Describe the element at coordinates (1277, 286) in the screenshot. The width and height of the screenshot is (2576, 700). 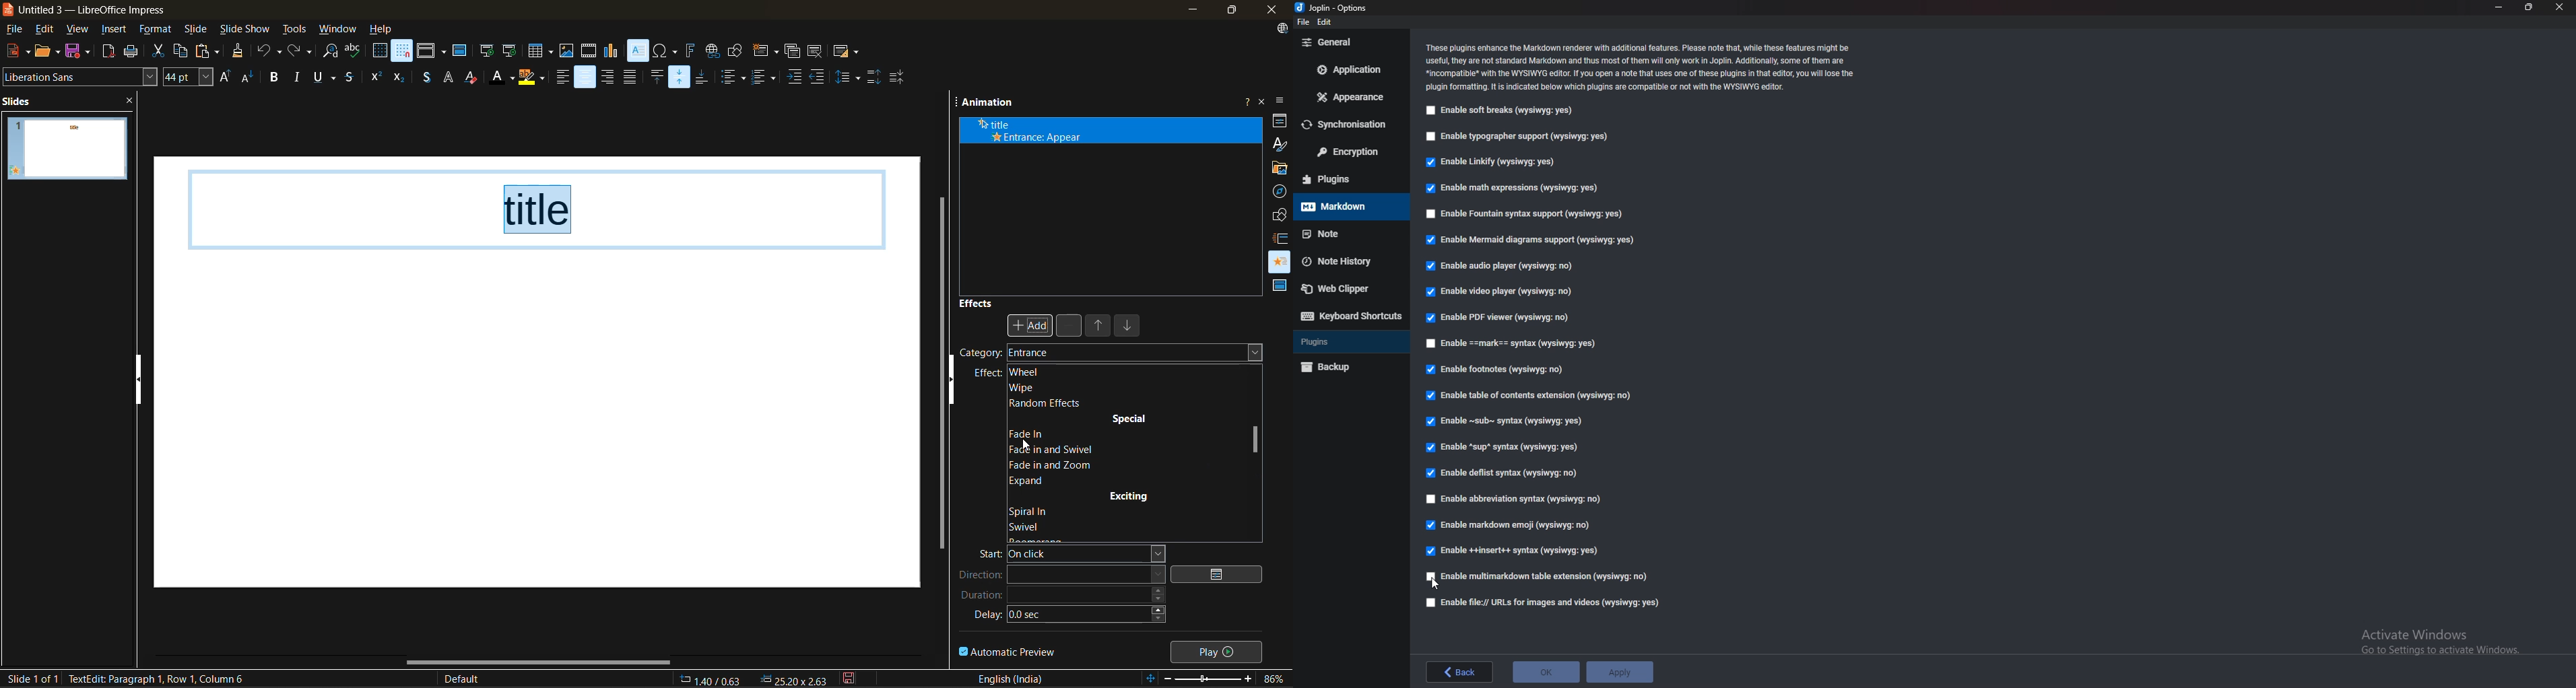
I see `master slides` at that location.